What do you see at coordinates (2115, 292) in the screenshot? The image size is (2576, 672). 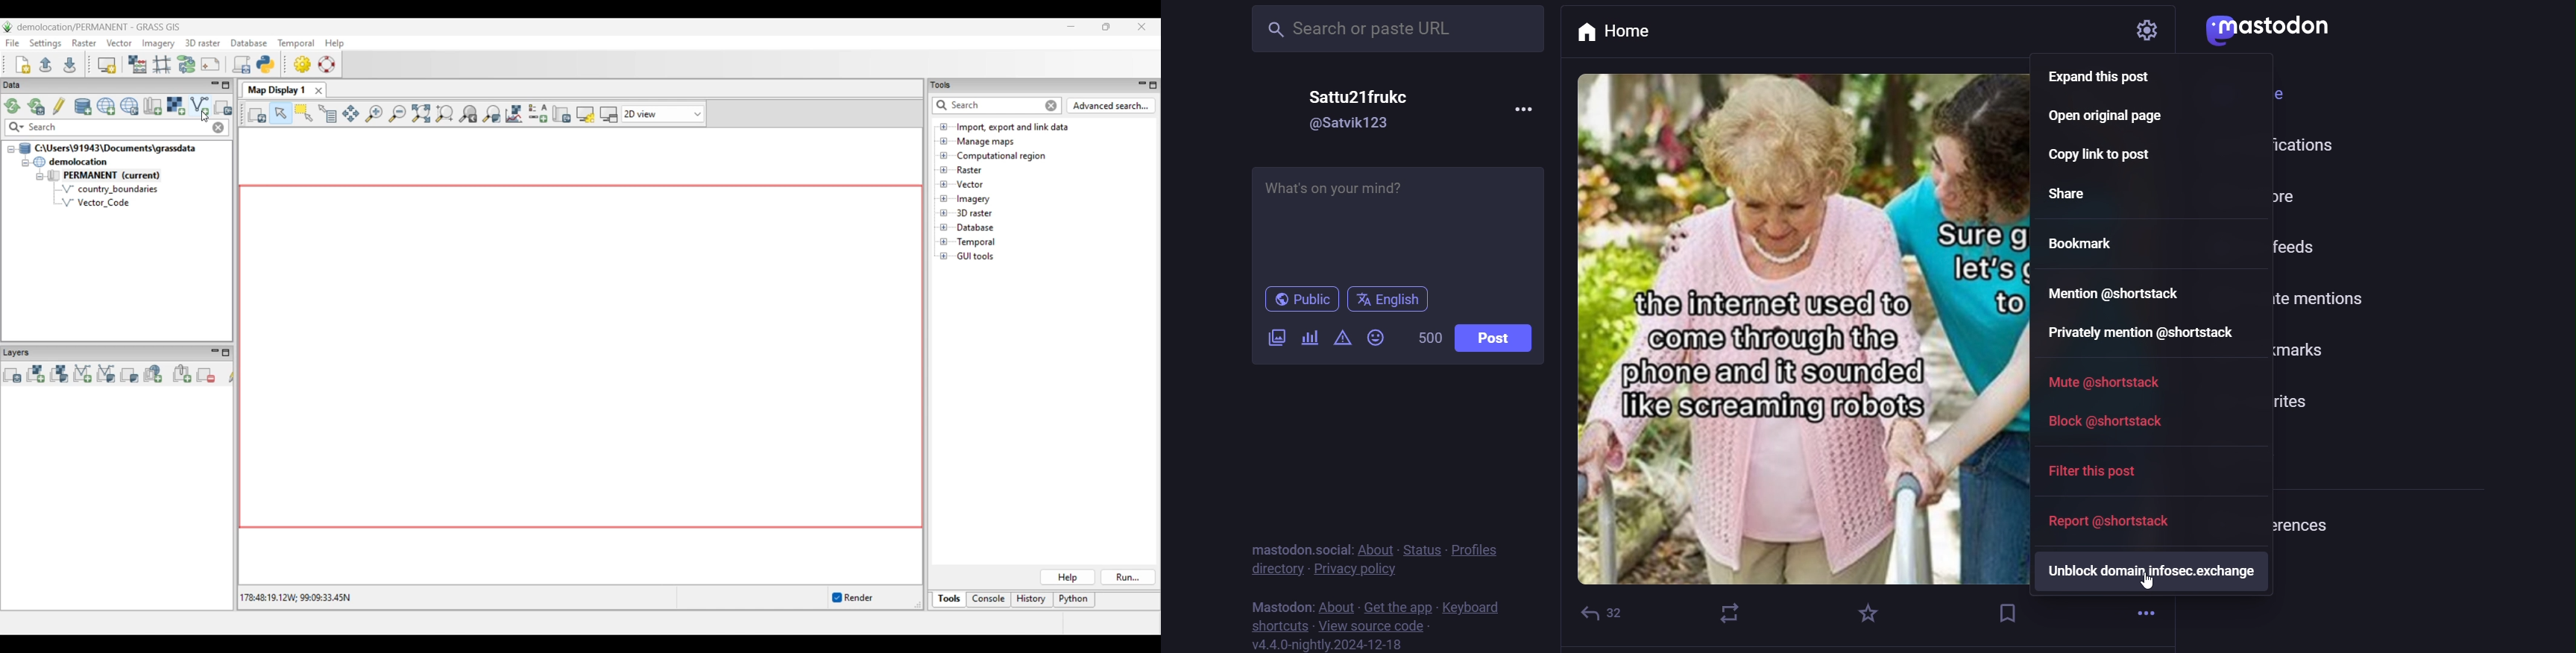 I see `mention @shortstack` at bounding box center [2115, 292].